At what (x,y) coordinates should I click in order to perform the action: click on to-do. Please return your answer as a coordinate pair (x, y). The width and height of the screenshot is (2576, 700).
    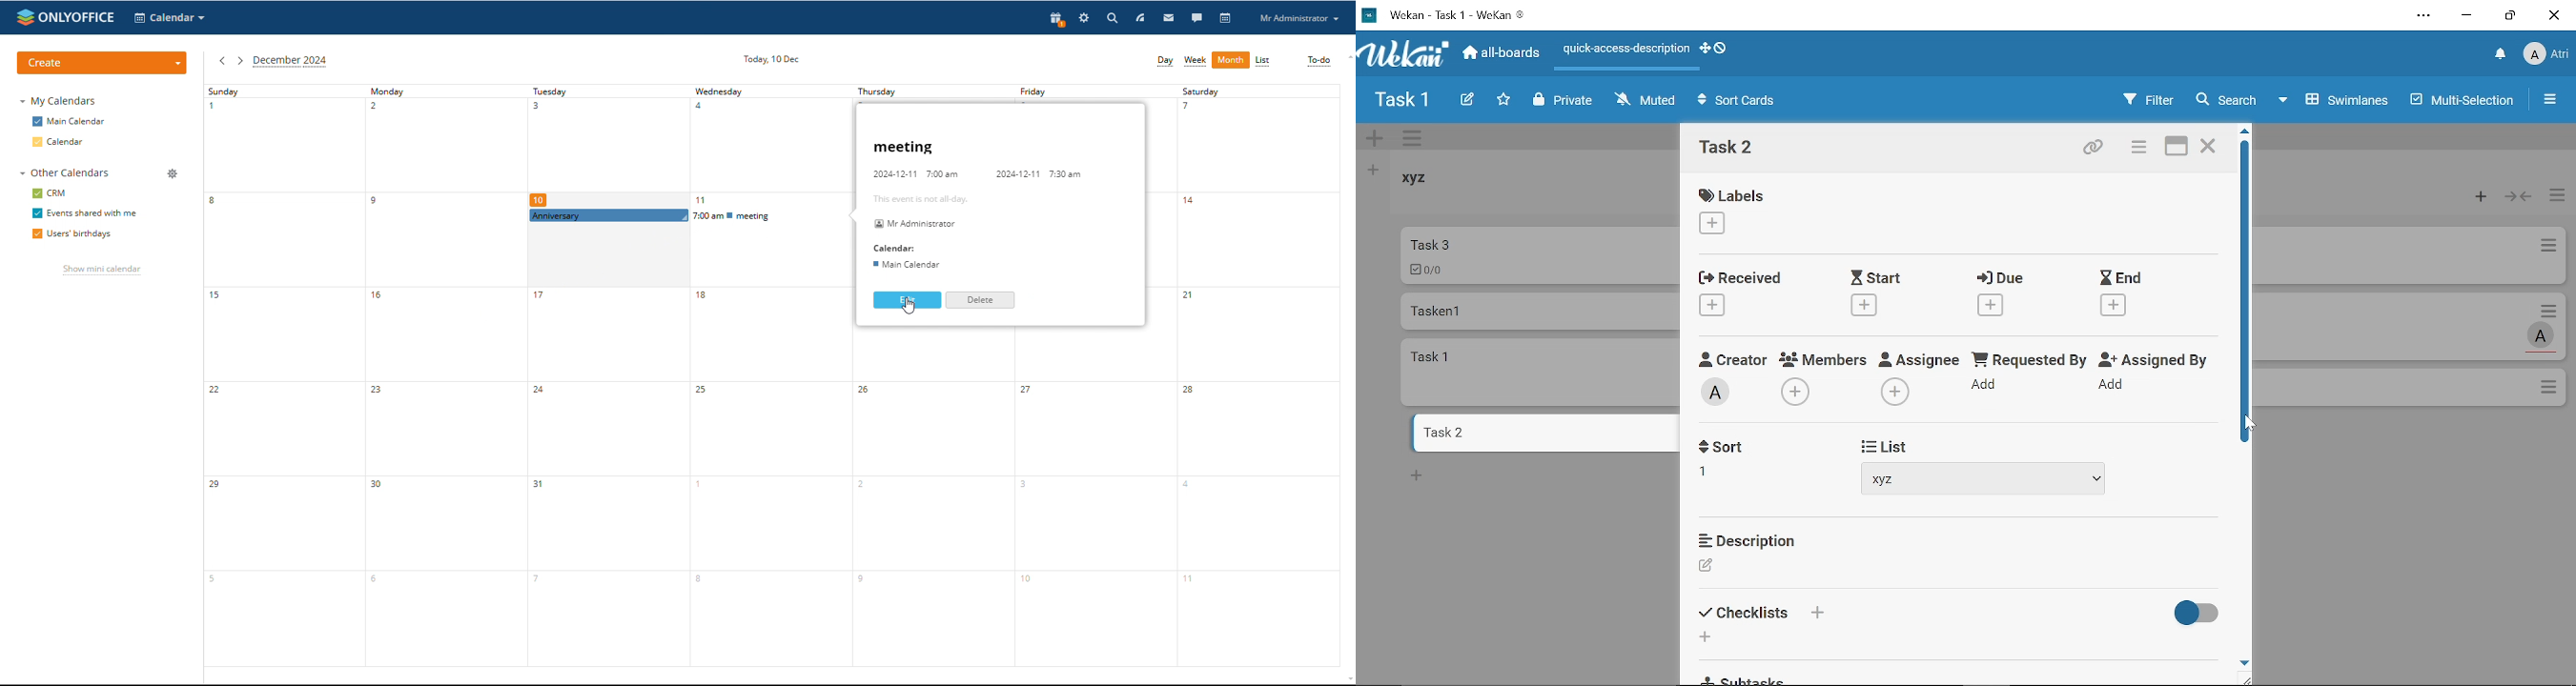
    Looking at the image, I should click on (1319, 61).